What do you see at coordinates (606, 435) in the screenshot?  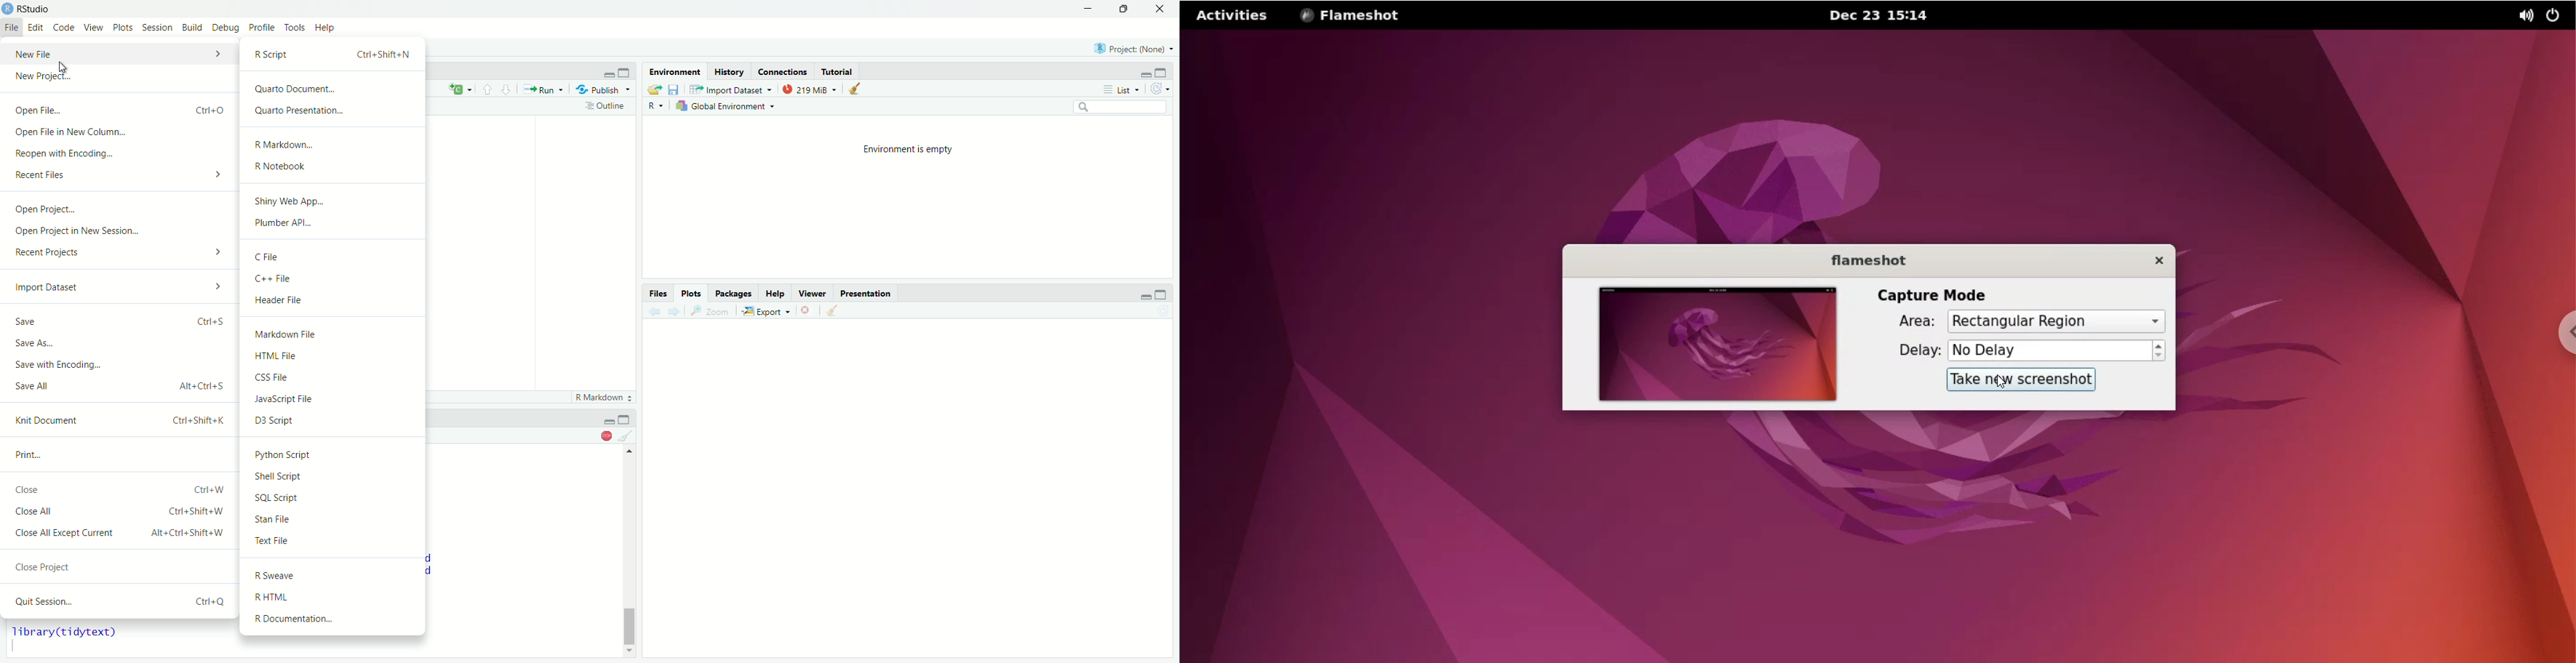 I see `Stop console` at bounding box center [606, 435].